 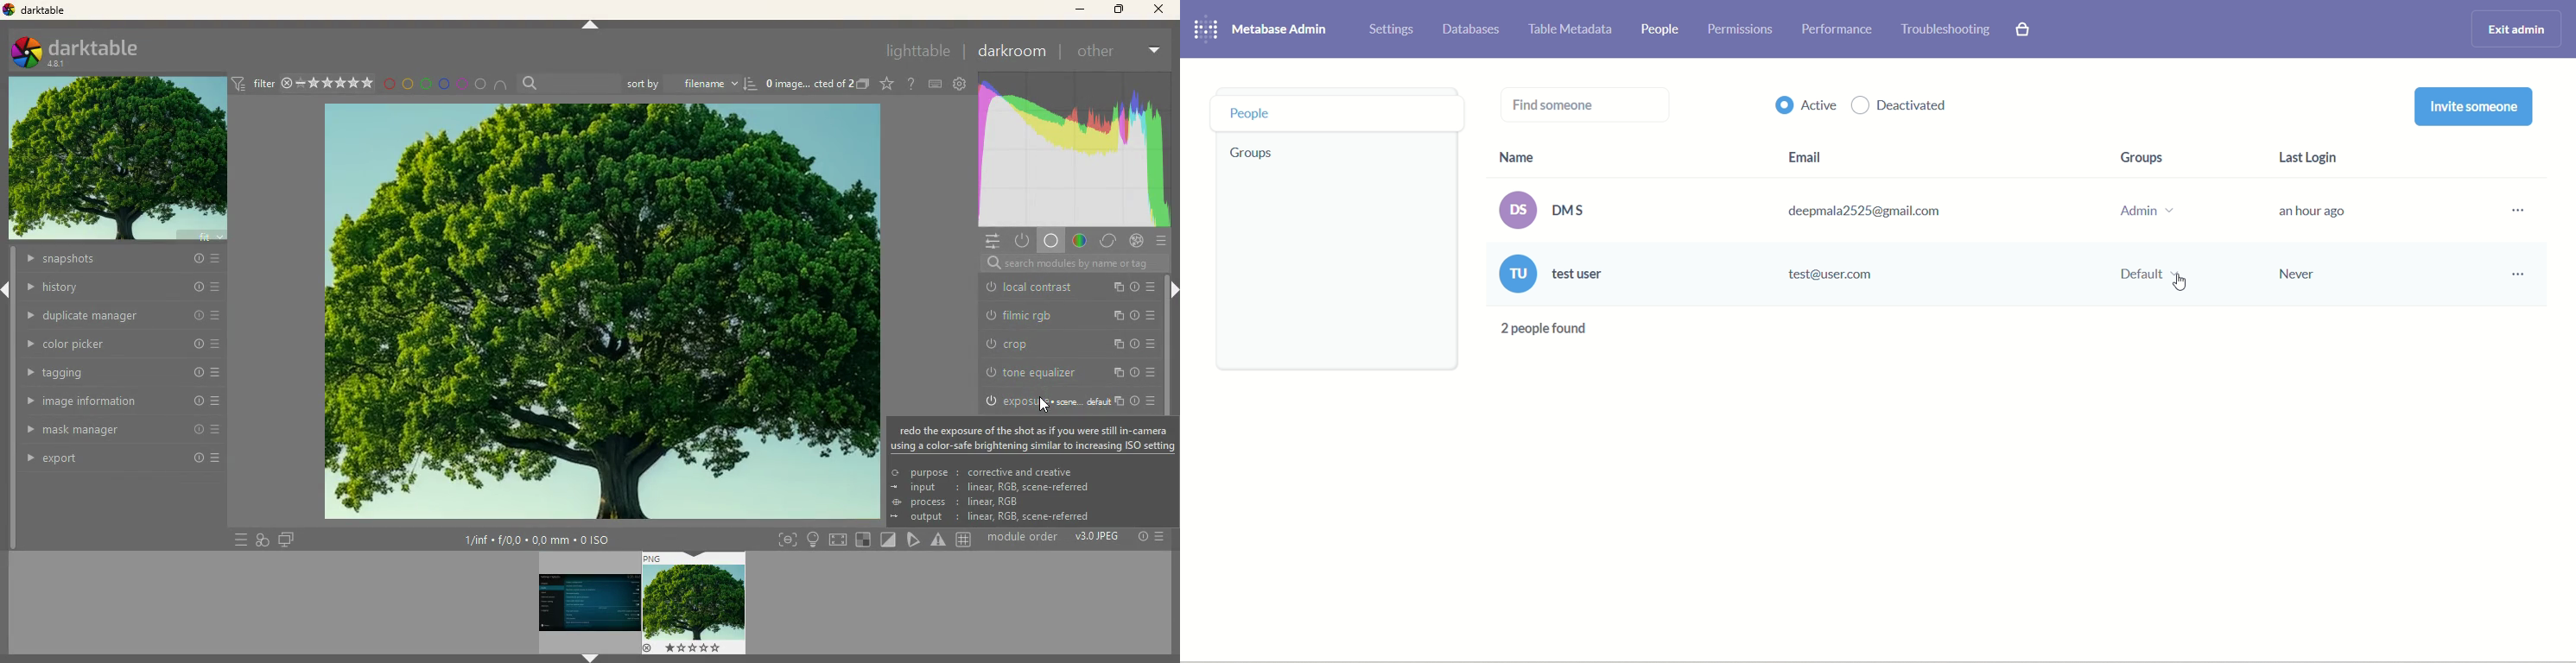 What do you see at coordinates (1044, 404) in the screenshot?
I see `cursor` at bounding box center [1044, 404].